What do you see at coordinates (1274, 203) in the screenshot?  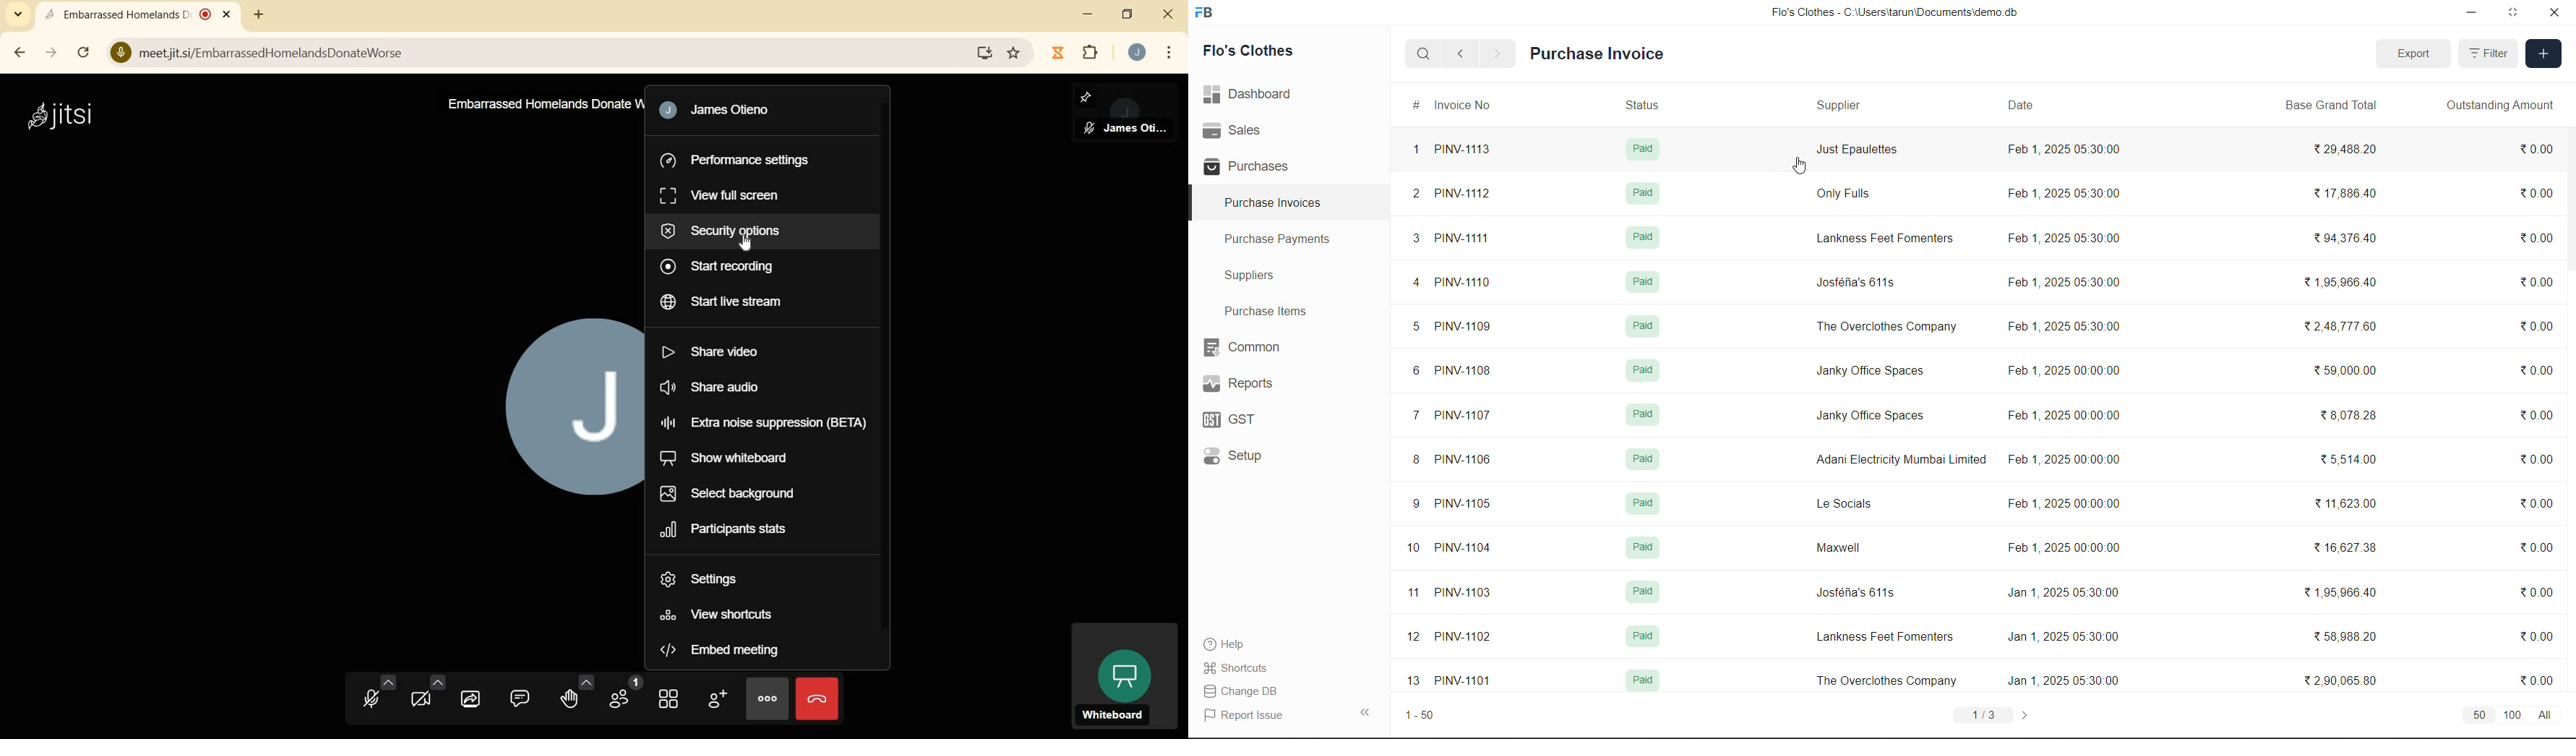 I see `Purchase Invoices` at bounding box center [1274, 203].